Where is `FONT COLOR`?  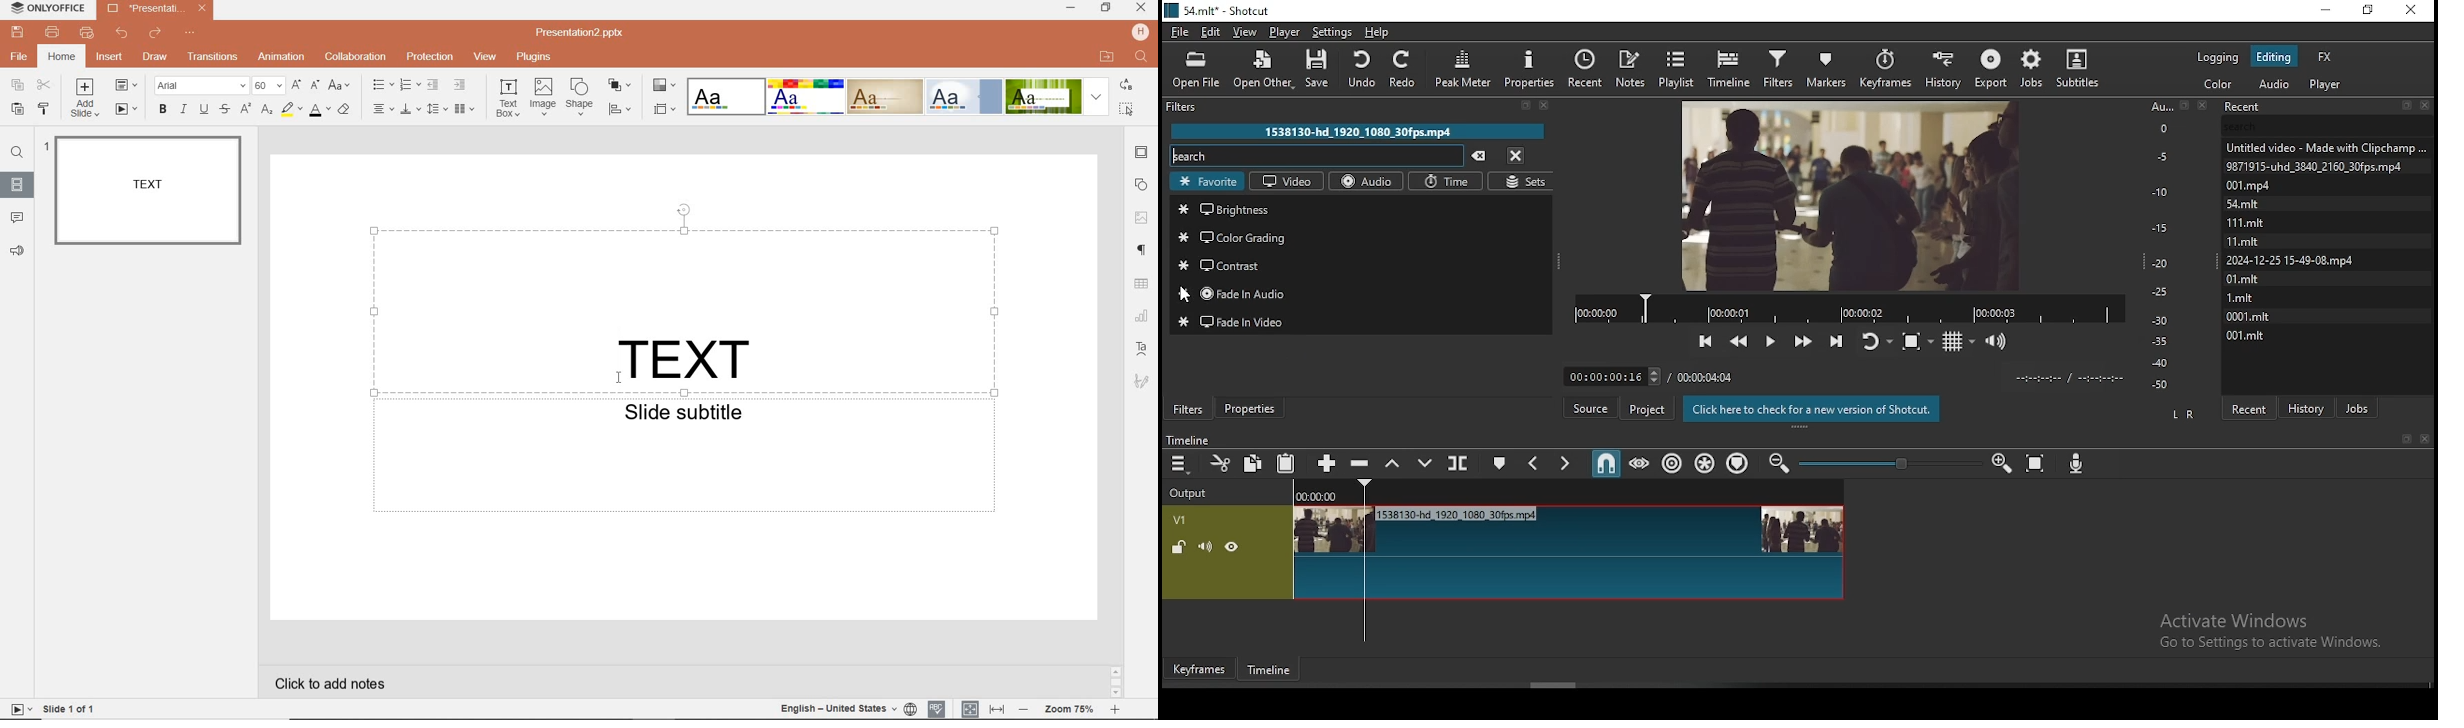
FONT COLOR is located at coordinates (319, 110).